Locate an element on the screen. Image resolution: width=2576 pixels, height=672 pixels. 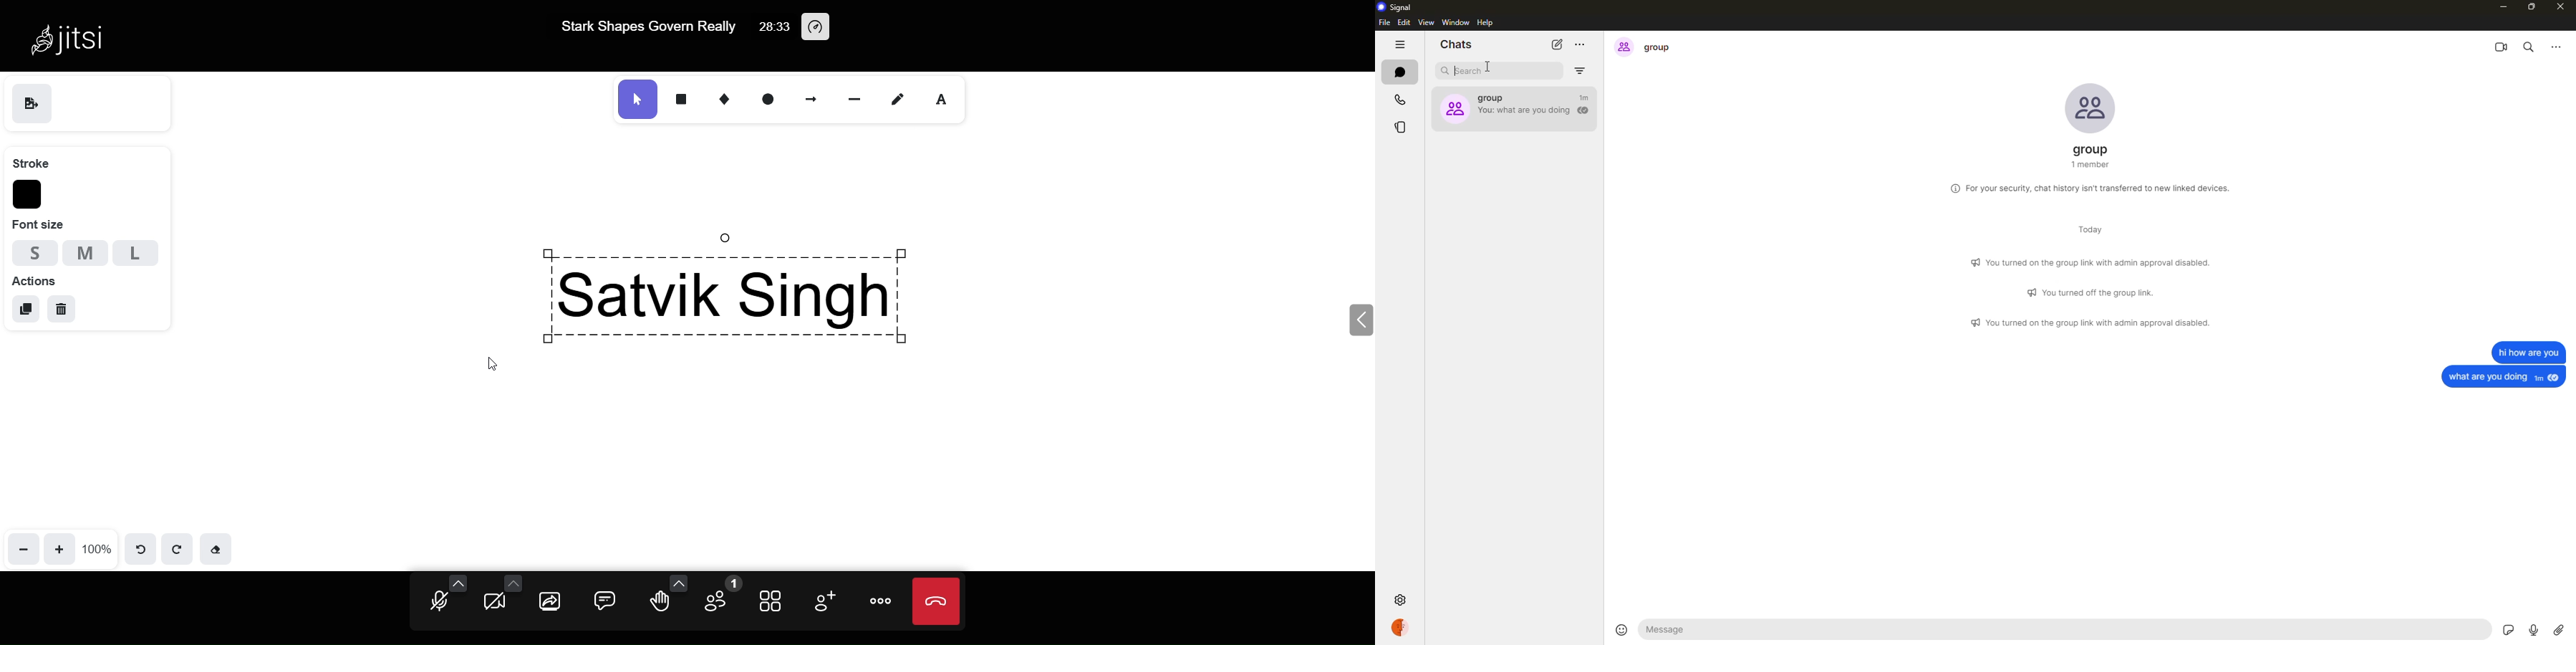
duplicate is located at coordinates (24, 309).